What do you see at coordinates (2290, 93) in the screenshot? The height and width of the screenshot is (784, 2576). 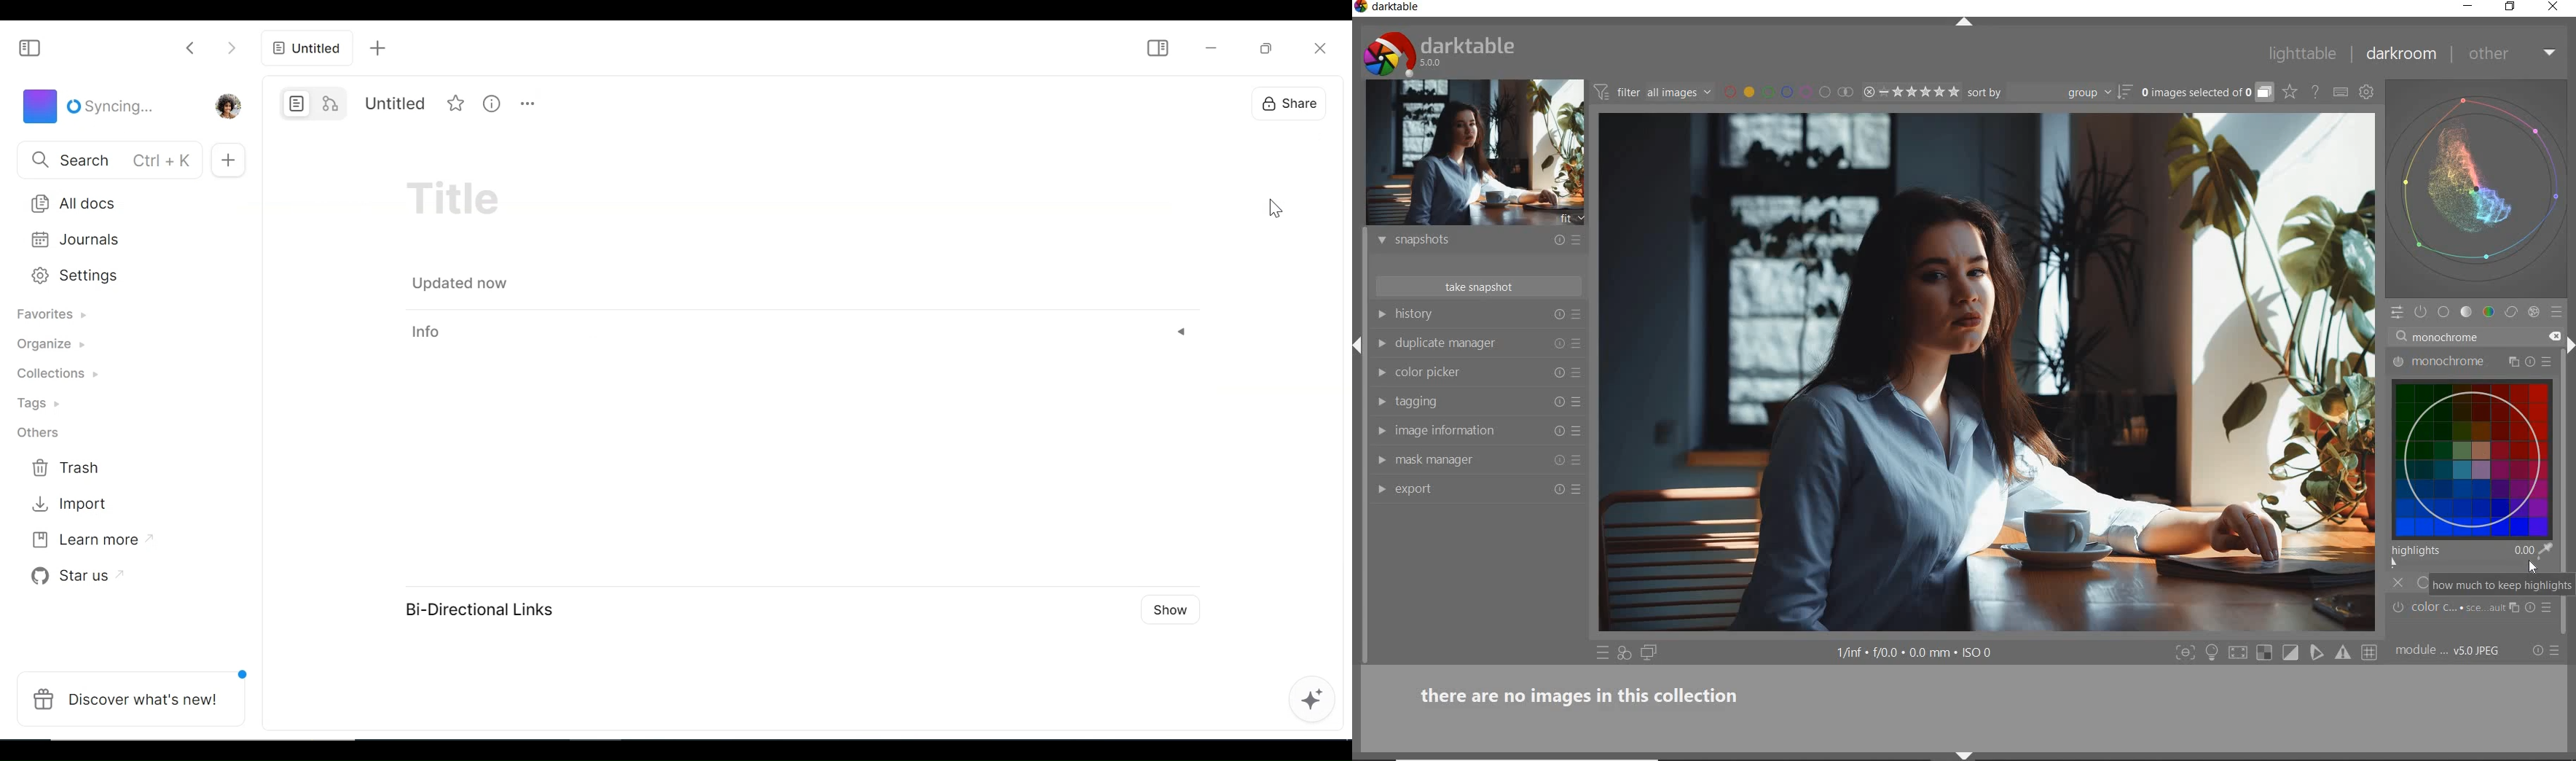 I see `click to change the type of overlay shown on thumbnails` at bounding box center [2290, 93].